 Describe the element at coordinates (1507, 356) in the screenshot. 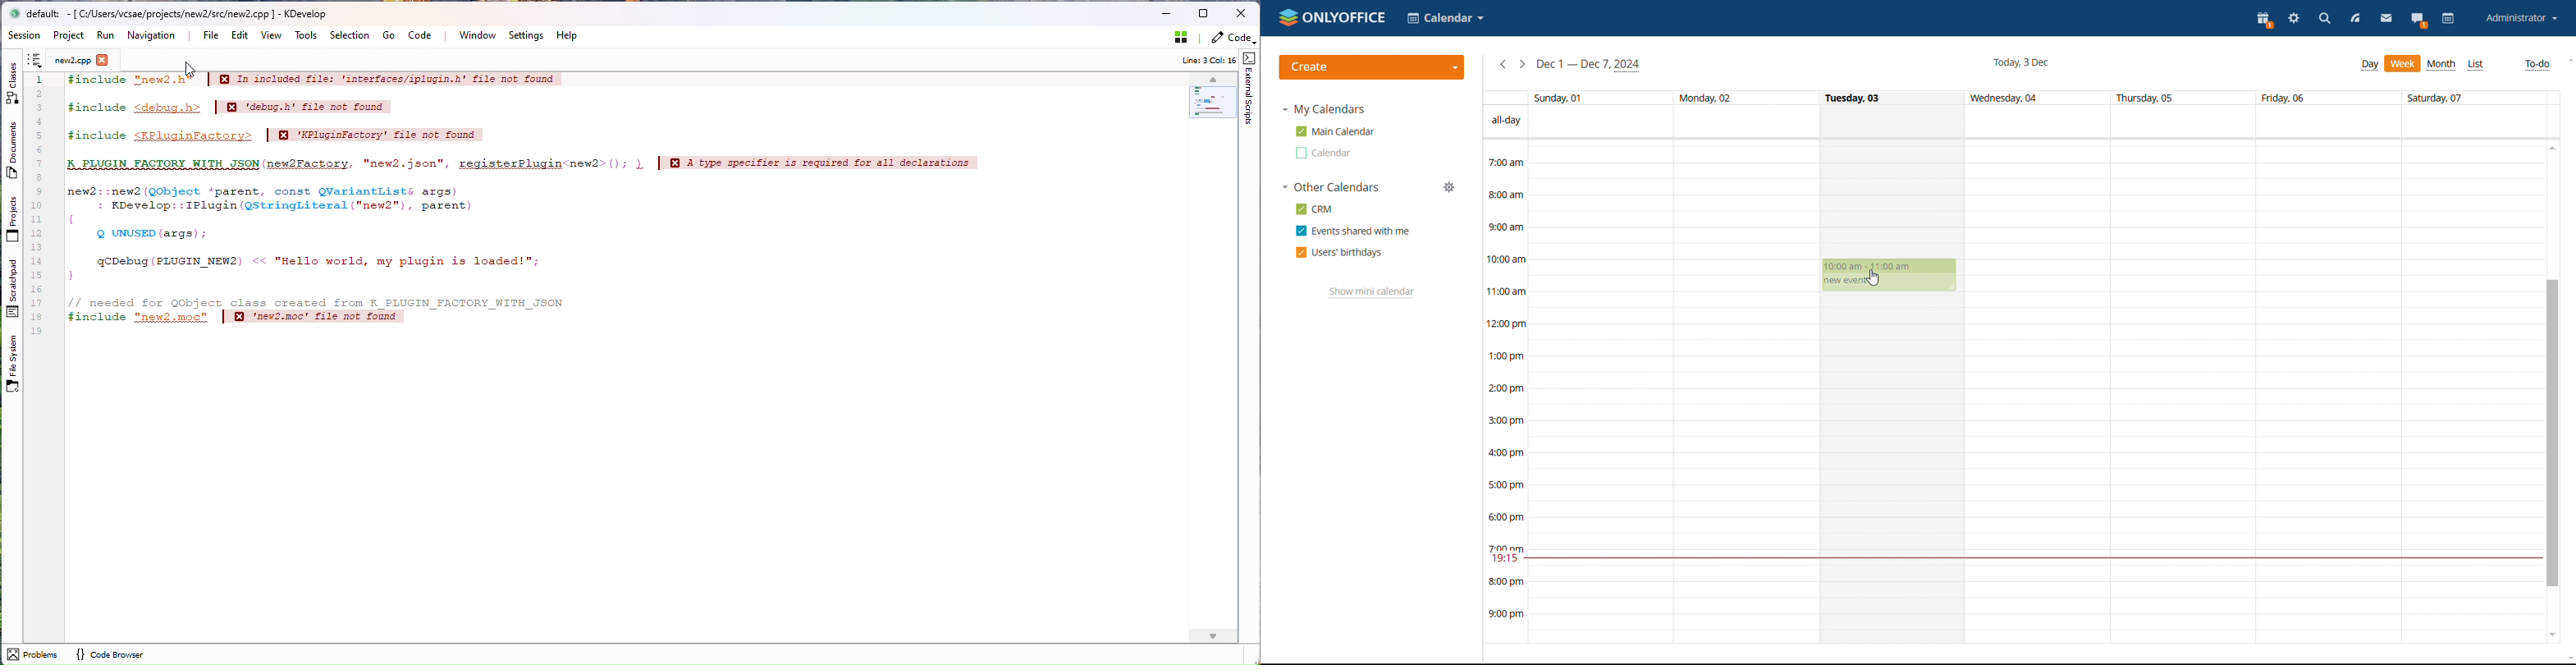

I see `1:00 pm` at that location.